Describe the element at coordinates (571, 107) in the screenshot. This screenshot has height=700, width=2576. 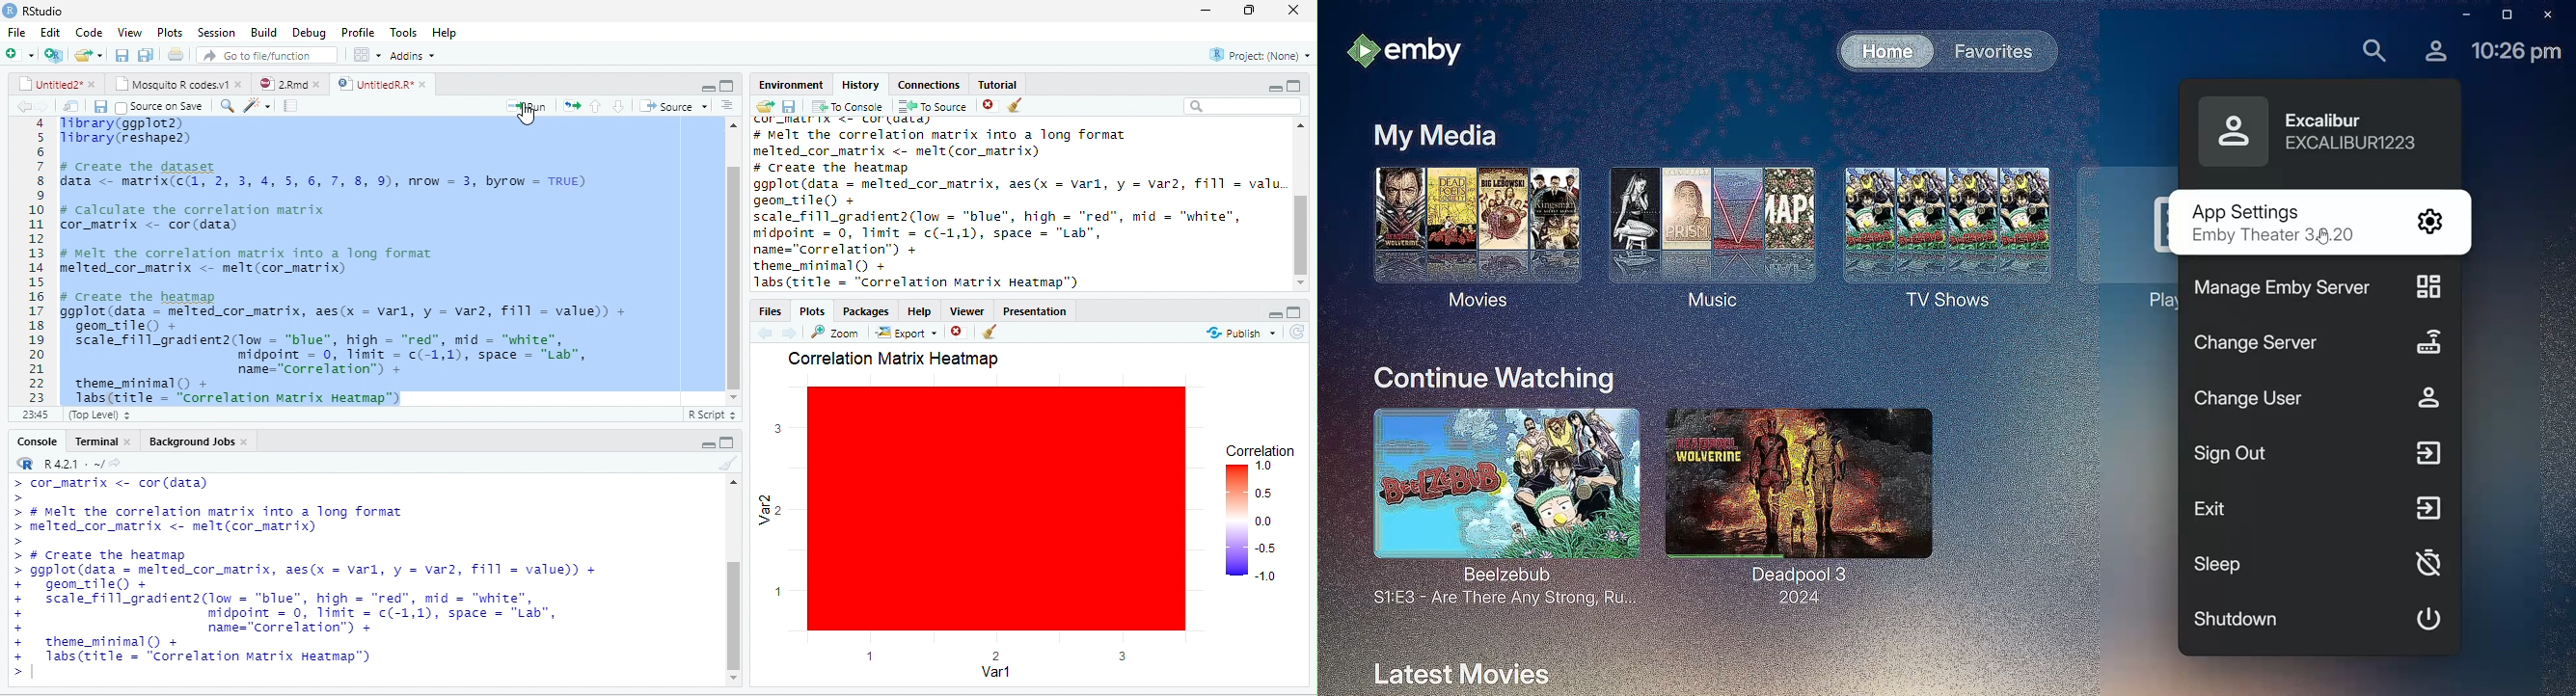
I see `arrows` at that location.